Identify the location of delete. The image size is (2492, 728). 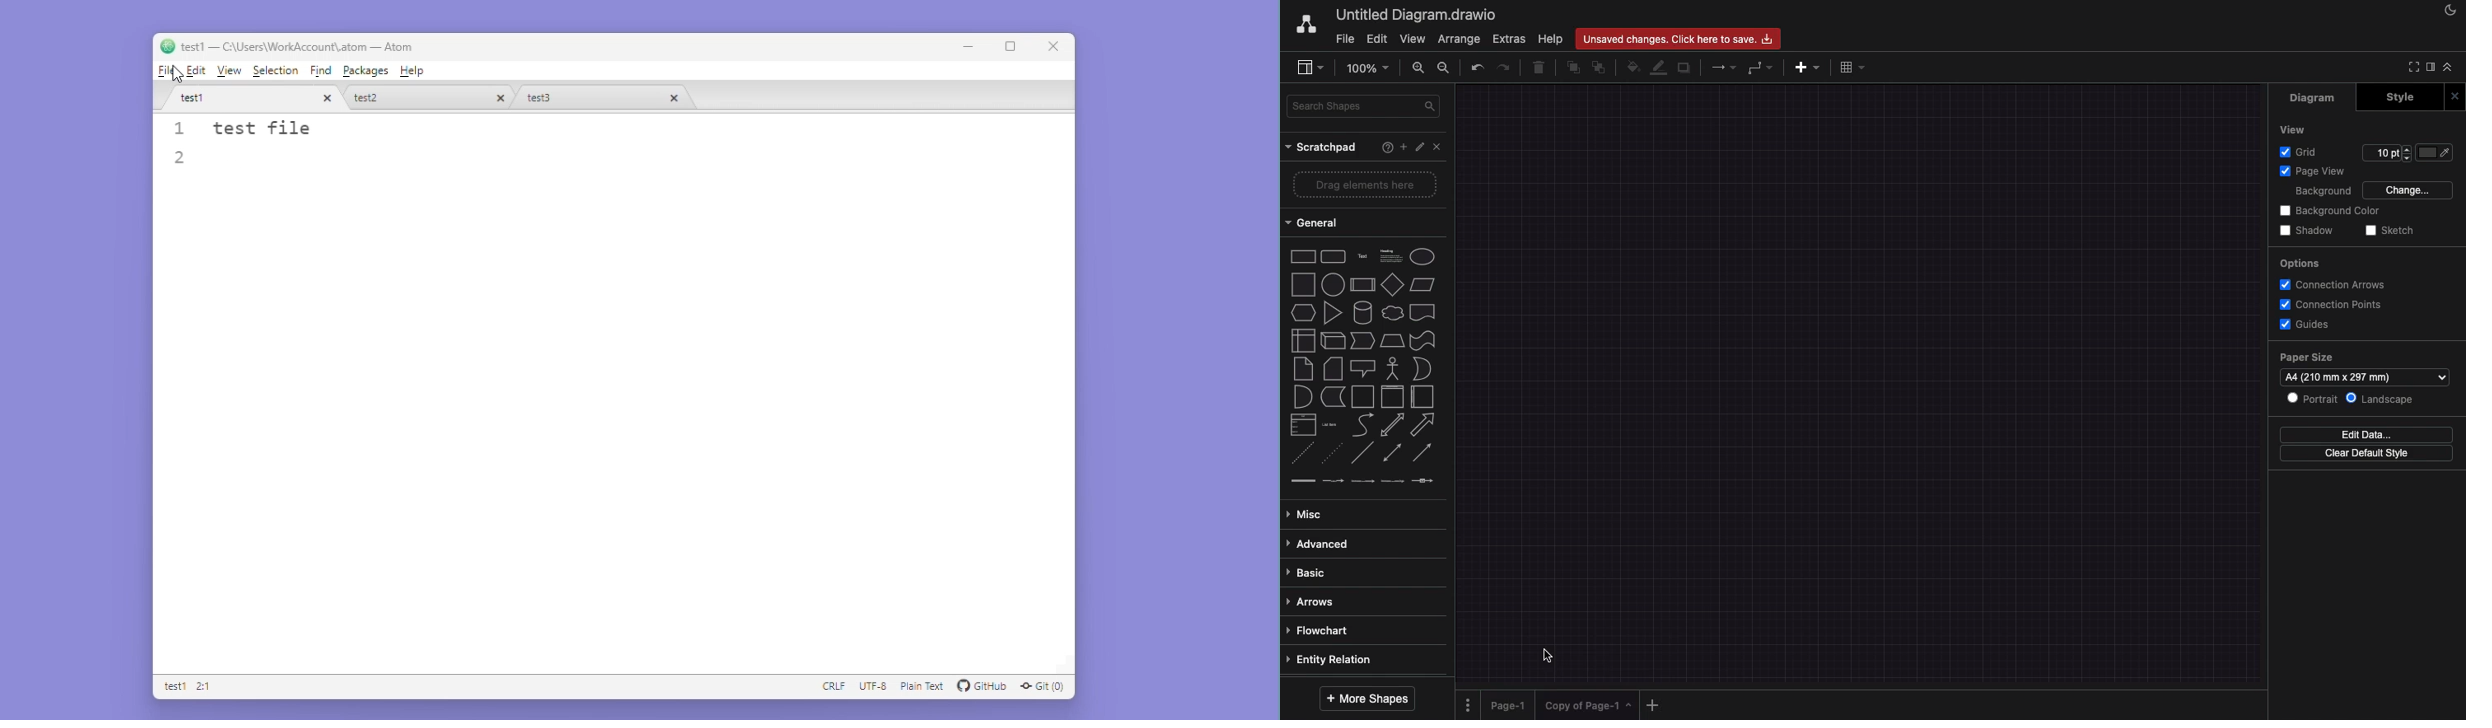
(1538, 67).